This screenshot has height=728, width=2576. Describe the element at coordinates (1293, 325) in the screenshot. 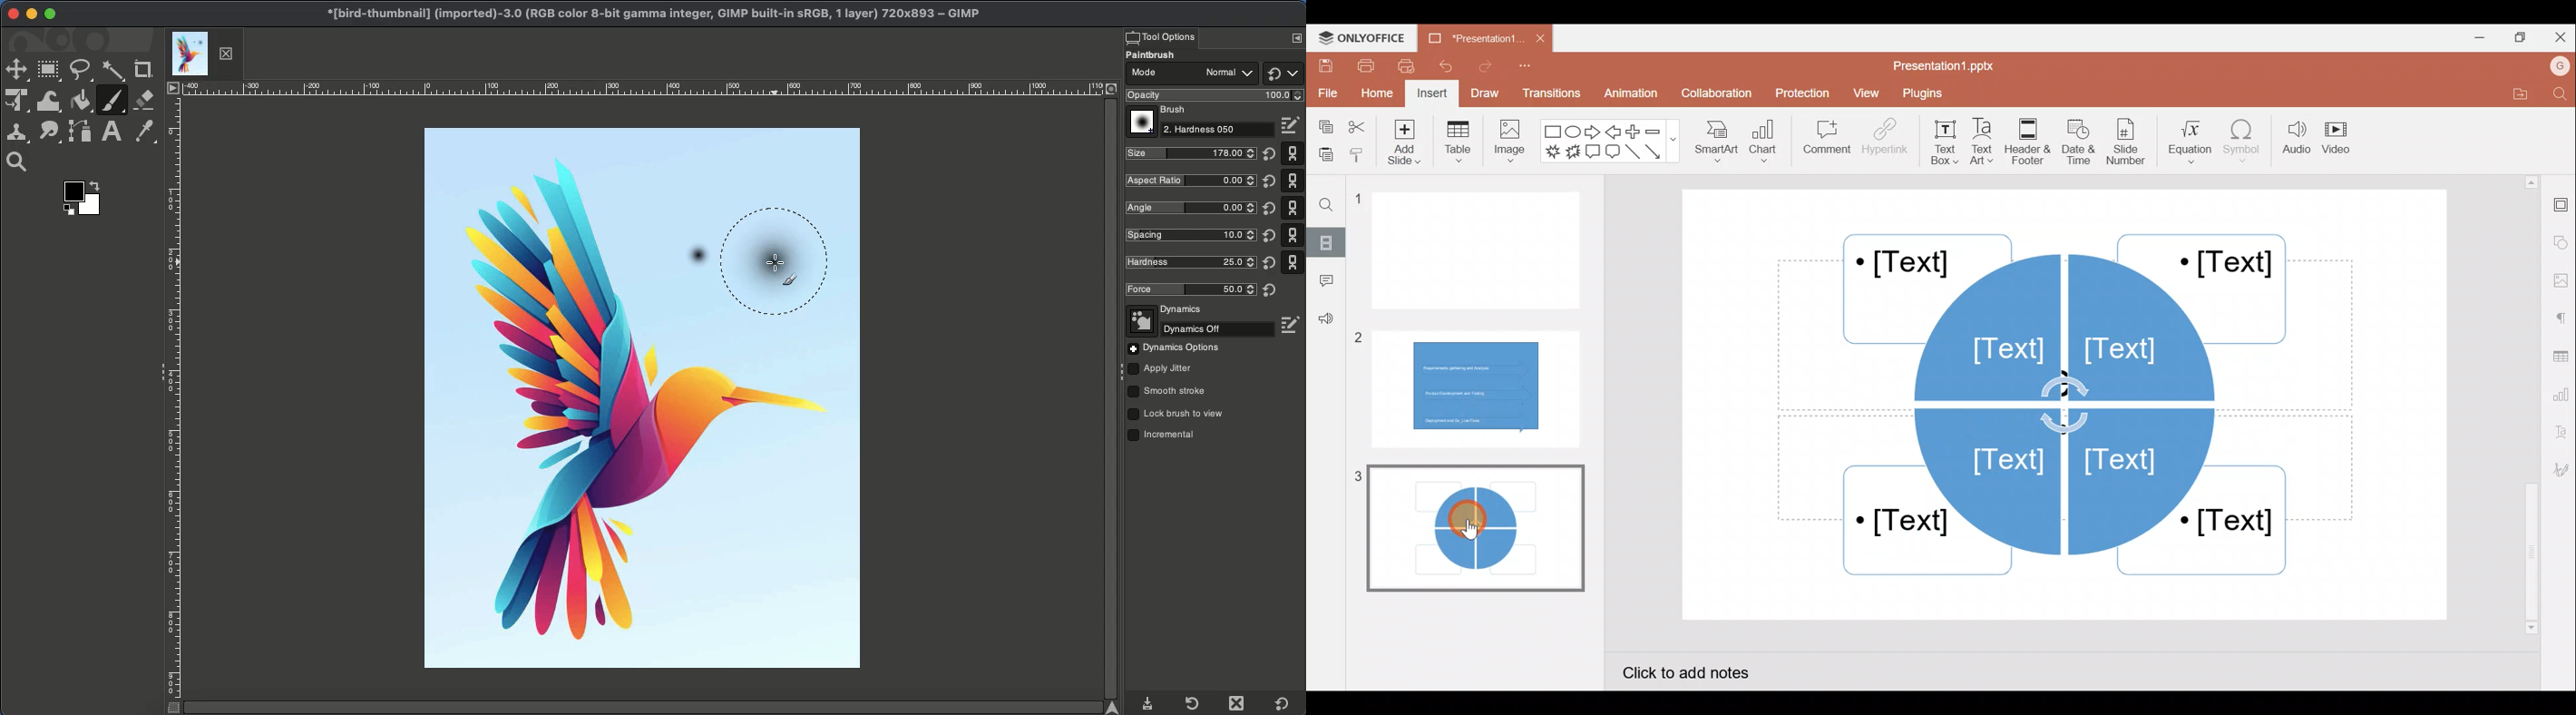

I see `Edit` at that location.